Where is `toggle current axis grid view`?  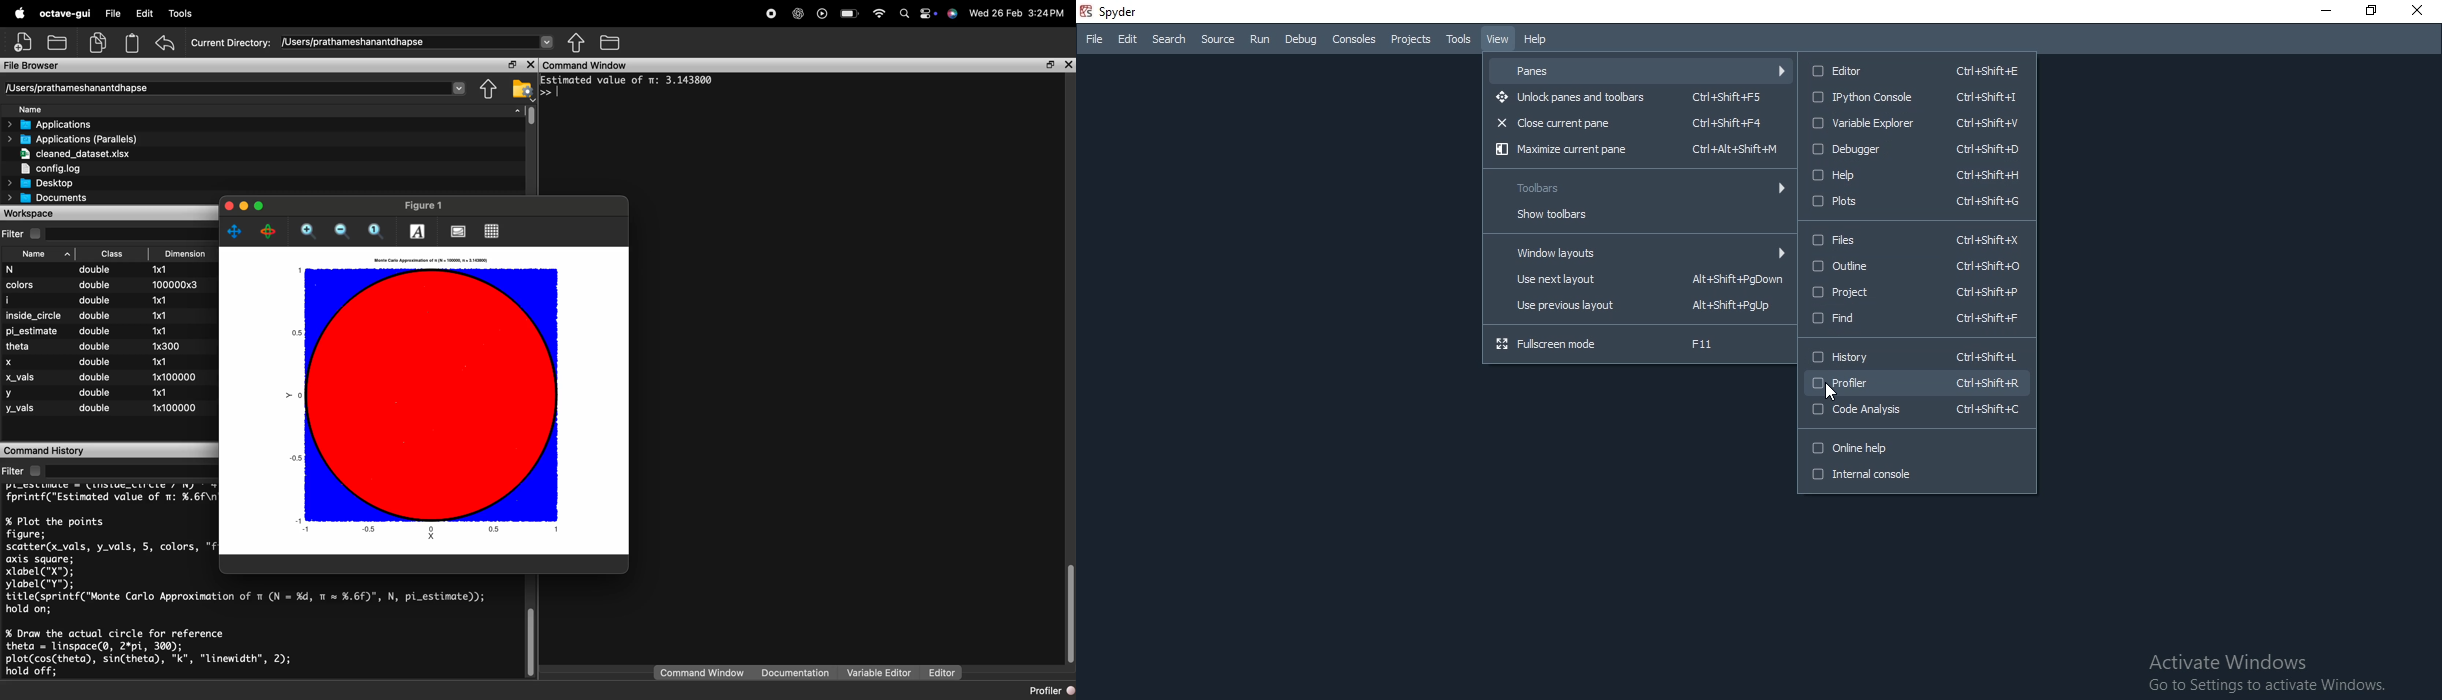
toggle current axis grid view is located at coordinates (493, 231).